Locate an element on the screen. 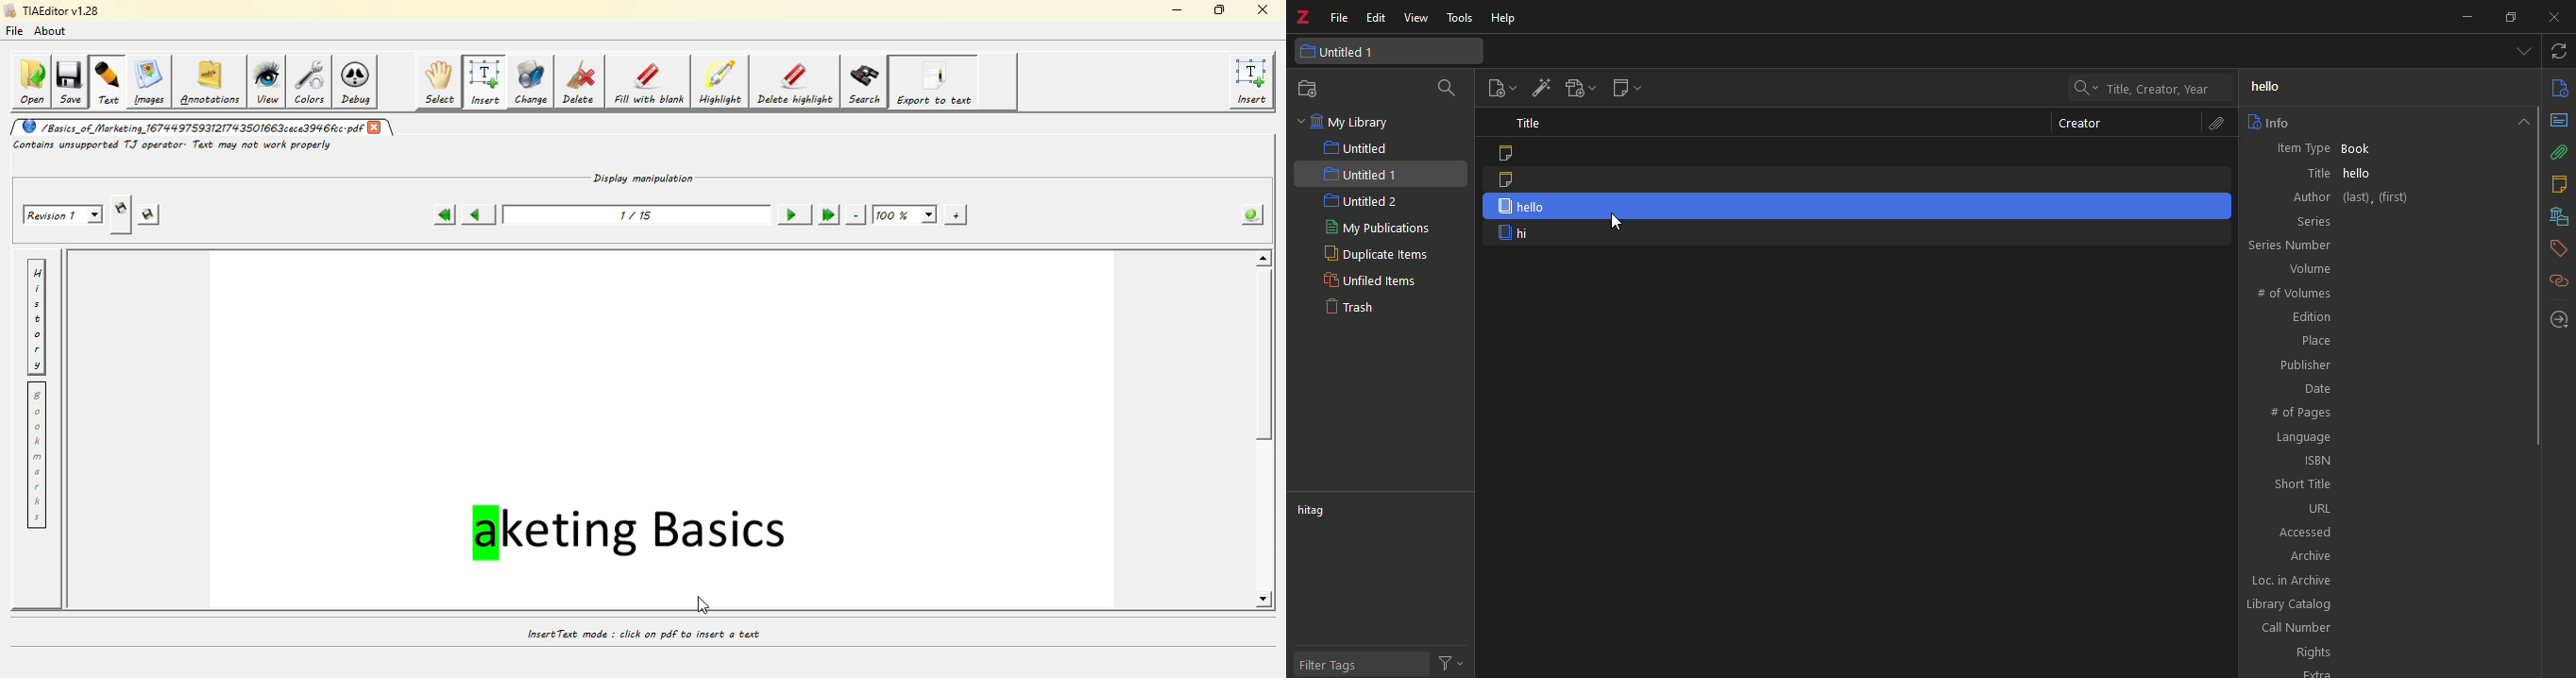 Image resolution: width=2576 pixels, height=700 pixels. hello is located at coordinates (2271, 87).